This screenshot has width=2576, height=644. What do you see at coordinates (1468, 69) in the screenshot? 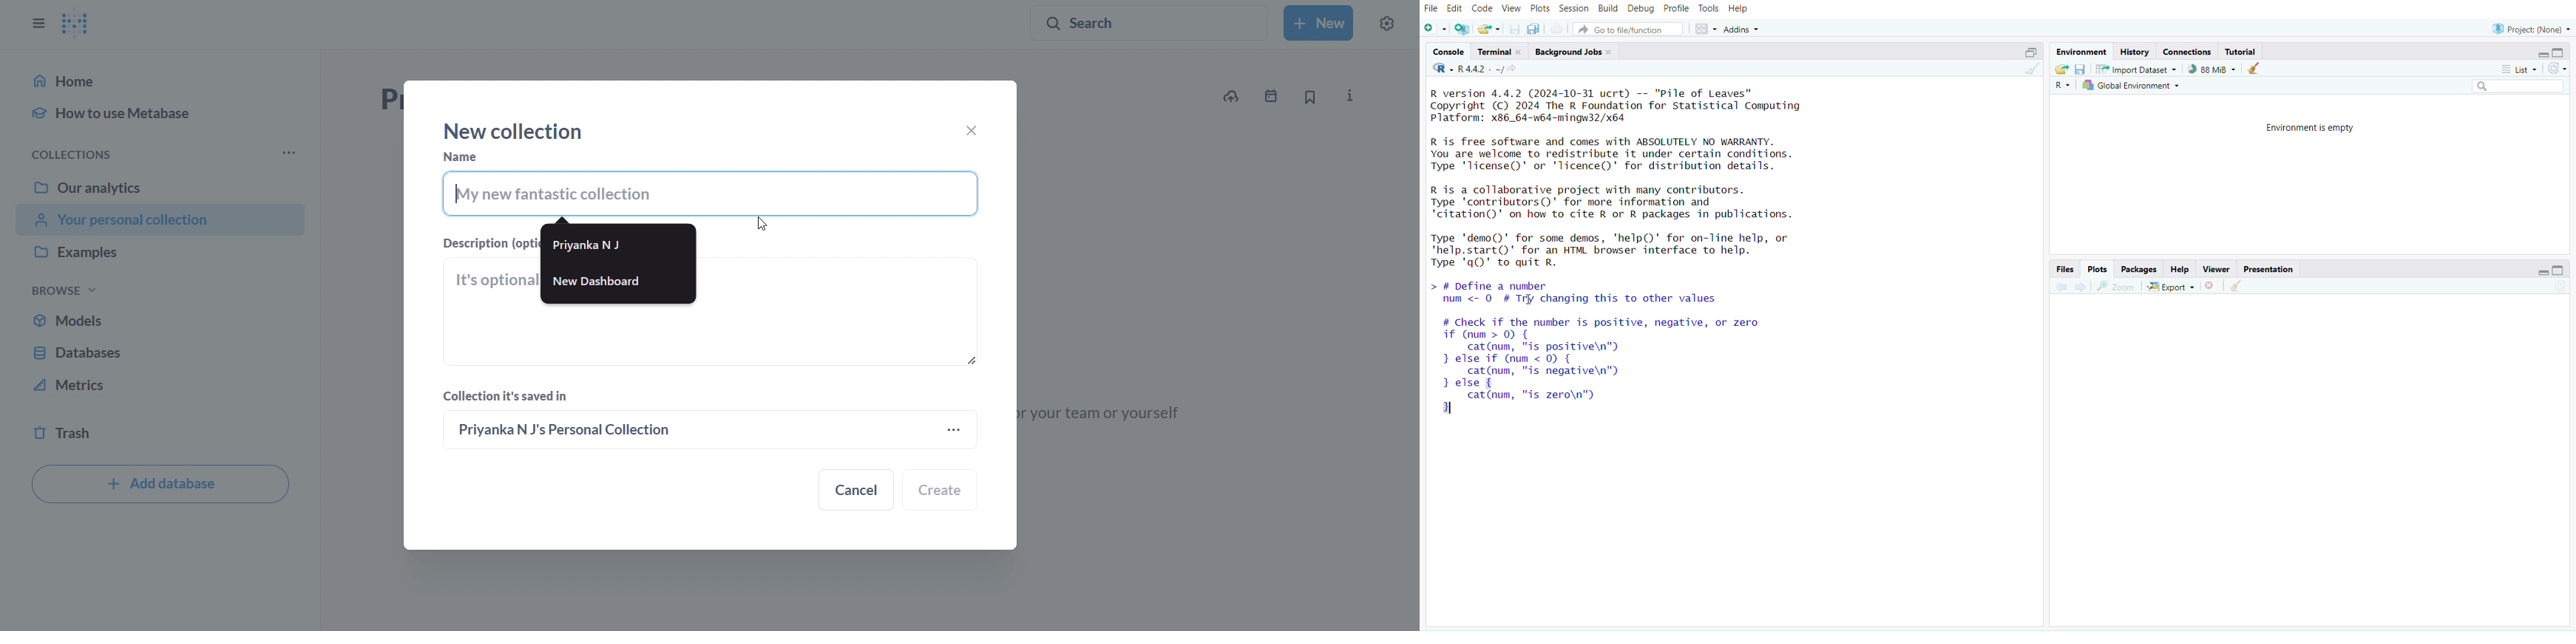
I see `R 4.4.2` at bounding box center [1468, 69].